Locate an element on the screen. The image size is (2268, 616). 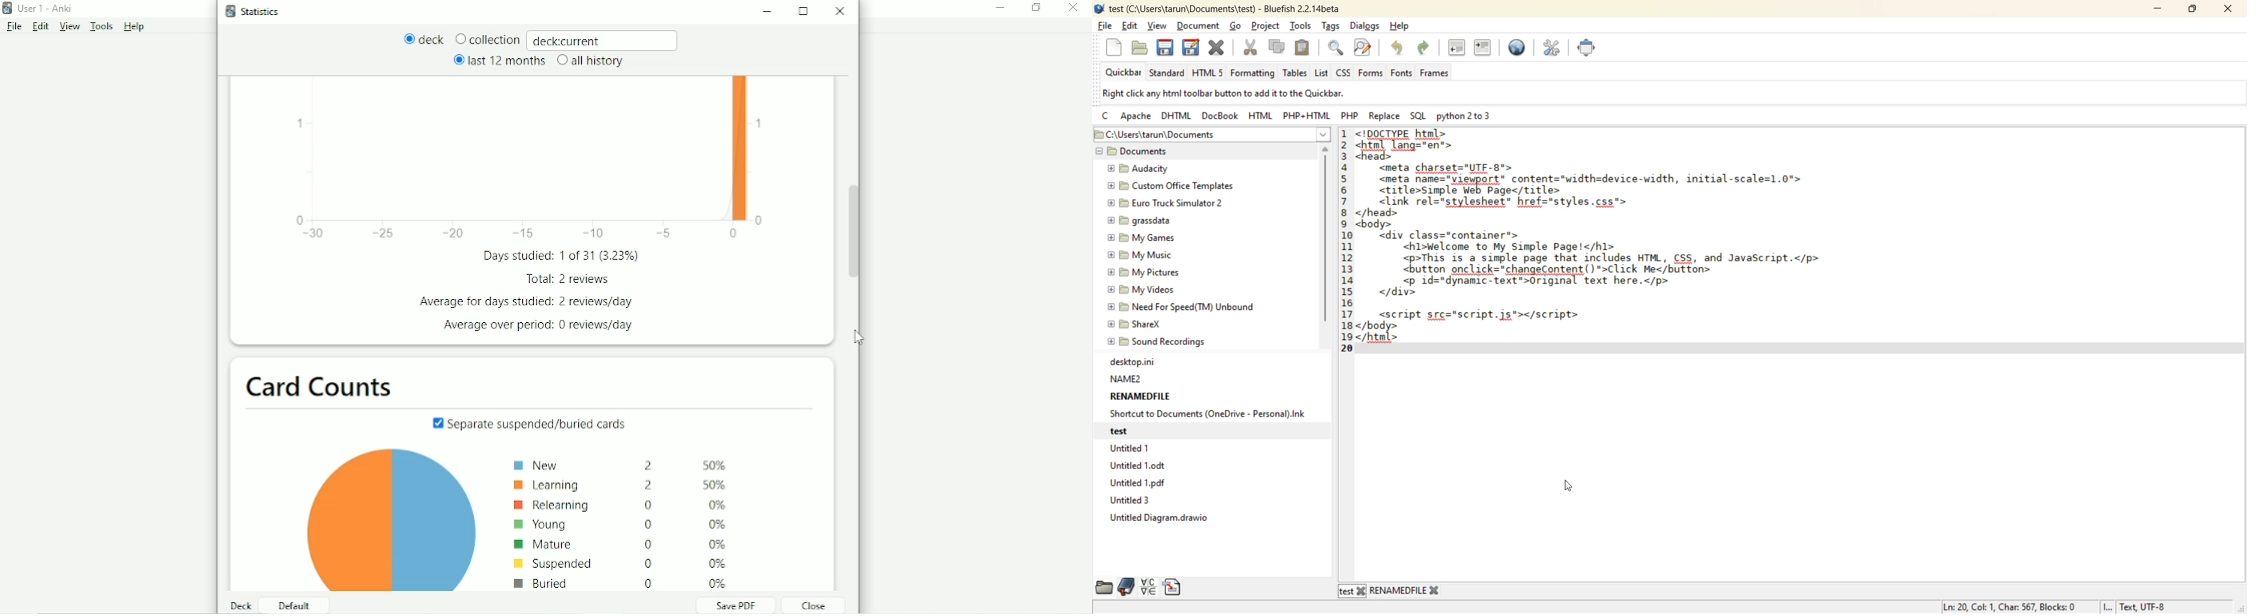
test is located at coordinates (1119, 432).